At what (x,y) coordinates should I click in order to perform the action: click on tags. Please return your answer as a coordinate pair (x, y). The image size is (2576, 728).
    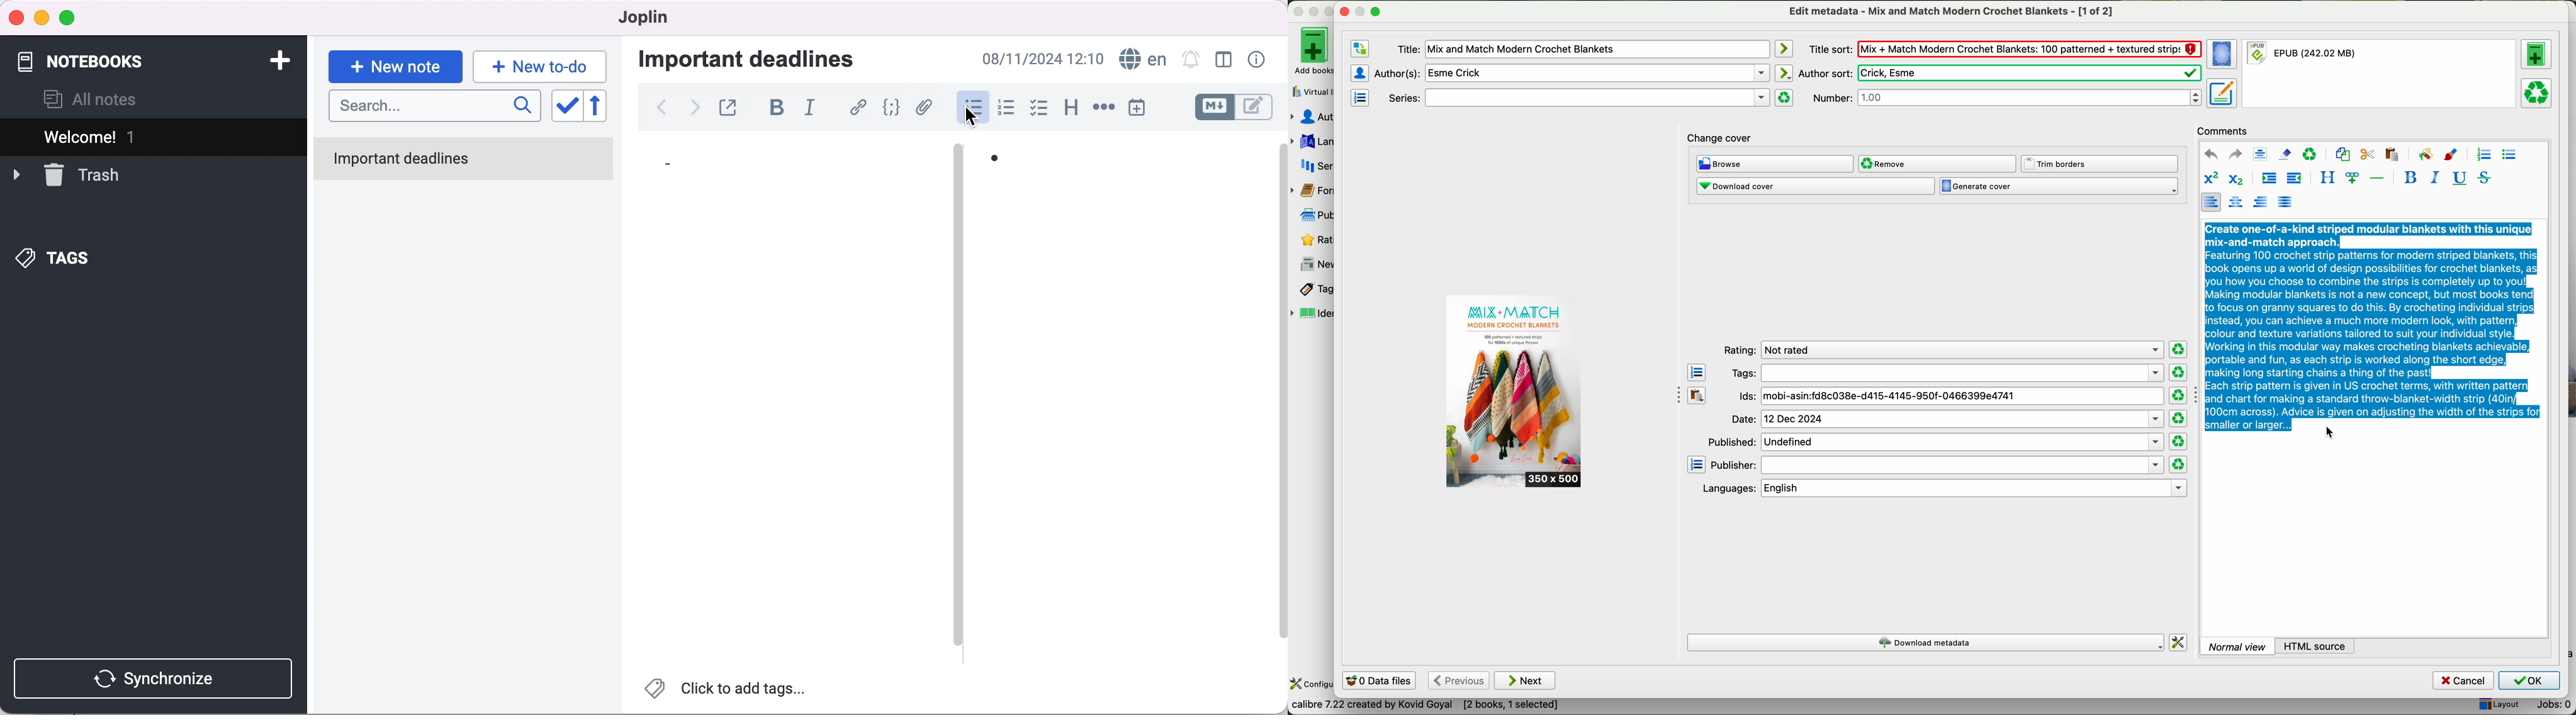
    Looking at the image, I should click on (66, 256).